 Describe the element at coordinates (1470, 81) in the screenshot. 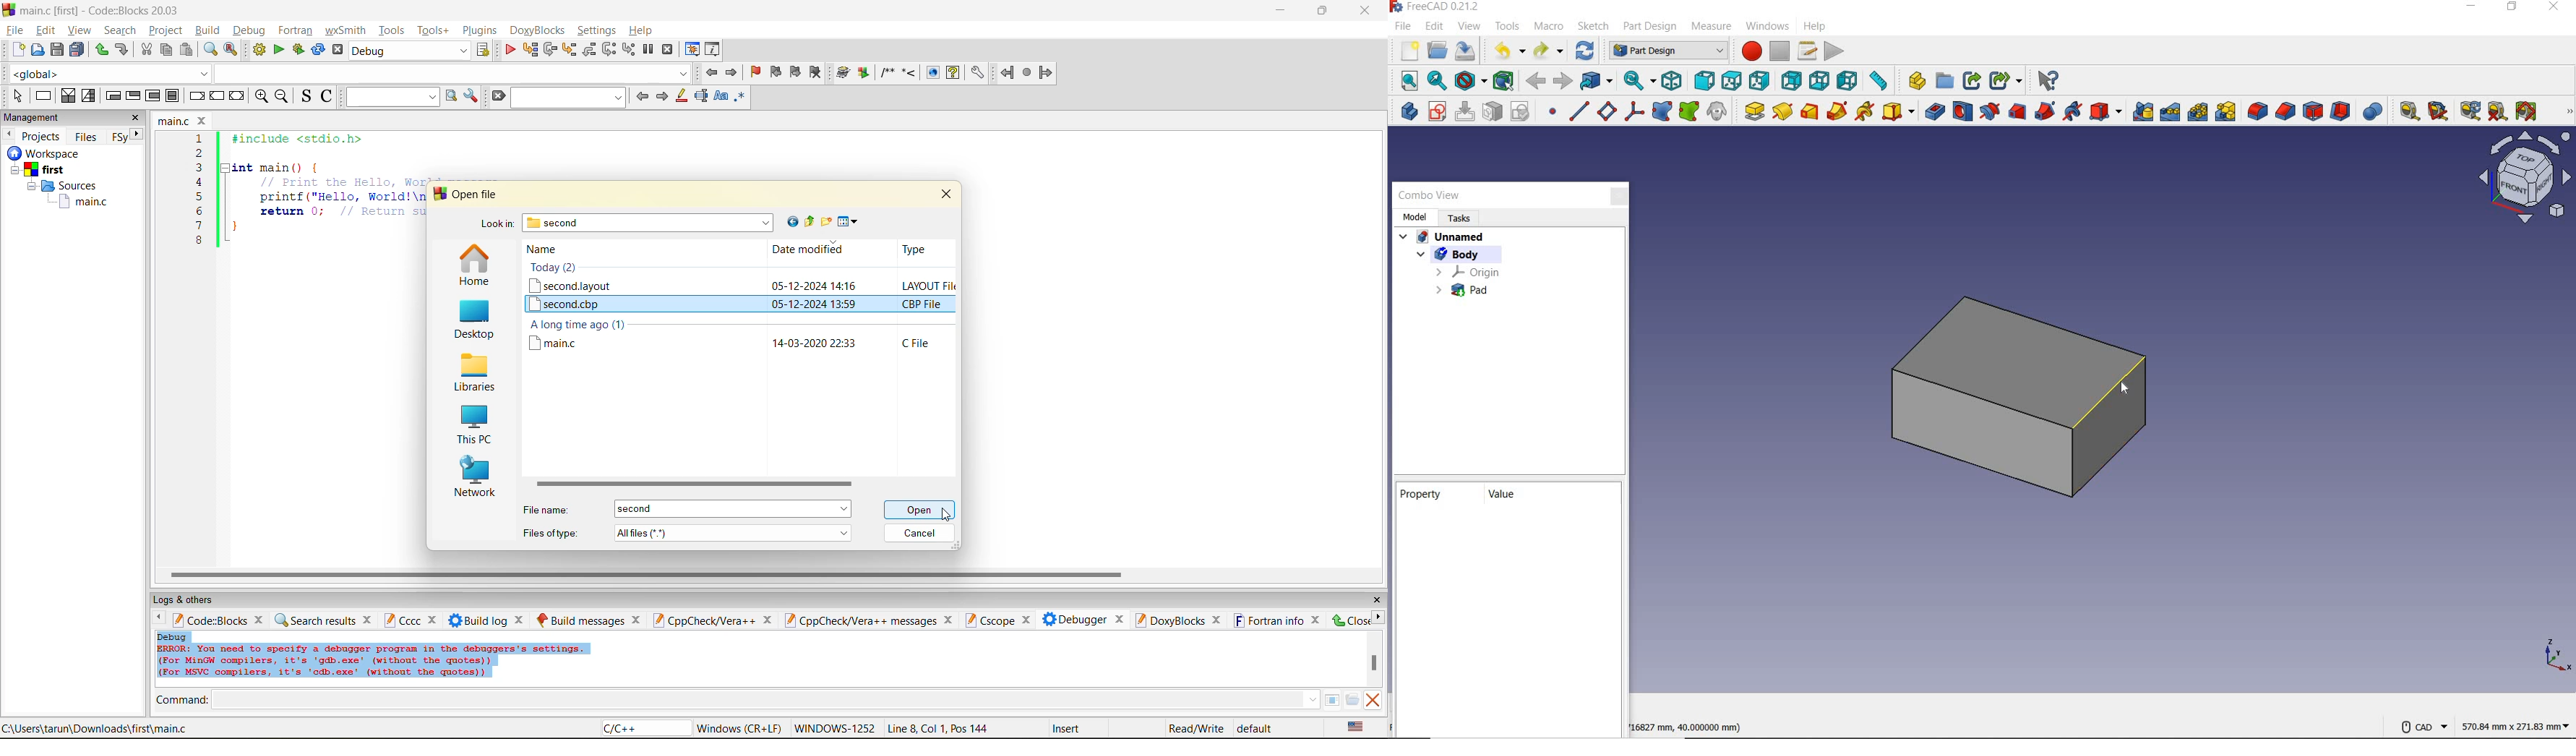

I see `draw style` at that location.